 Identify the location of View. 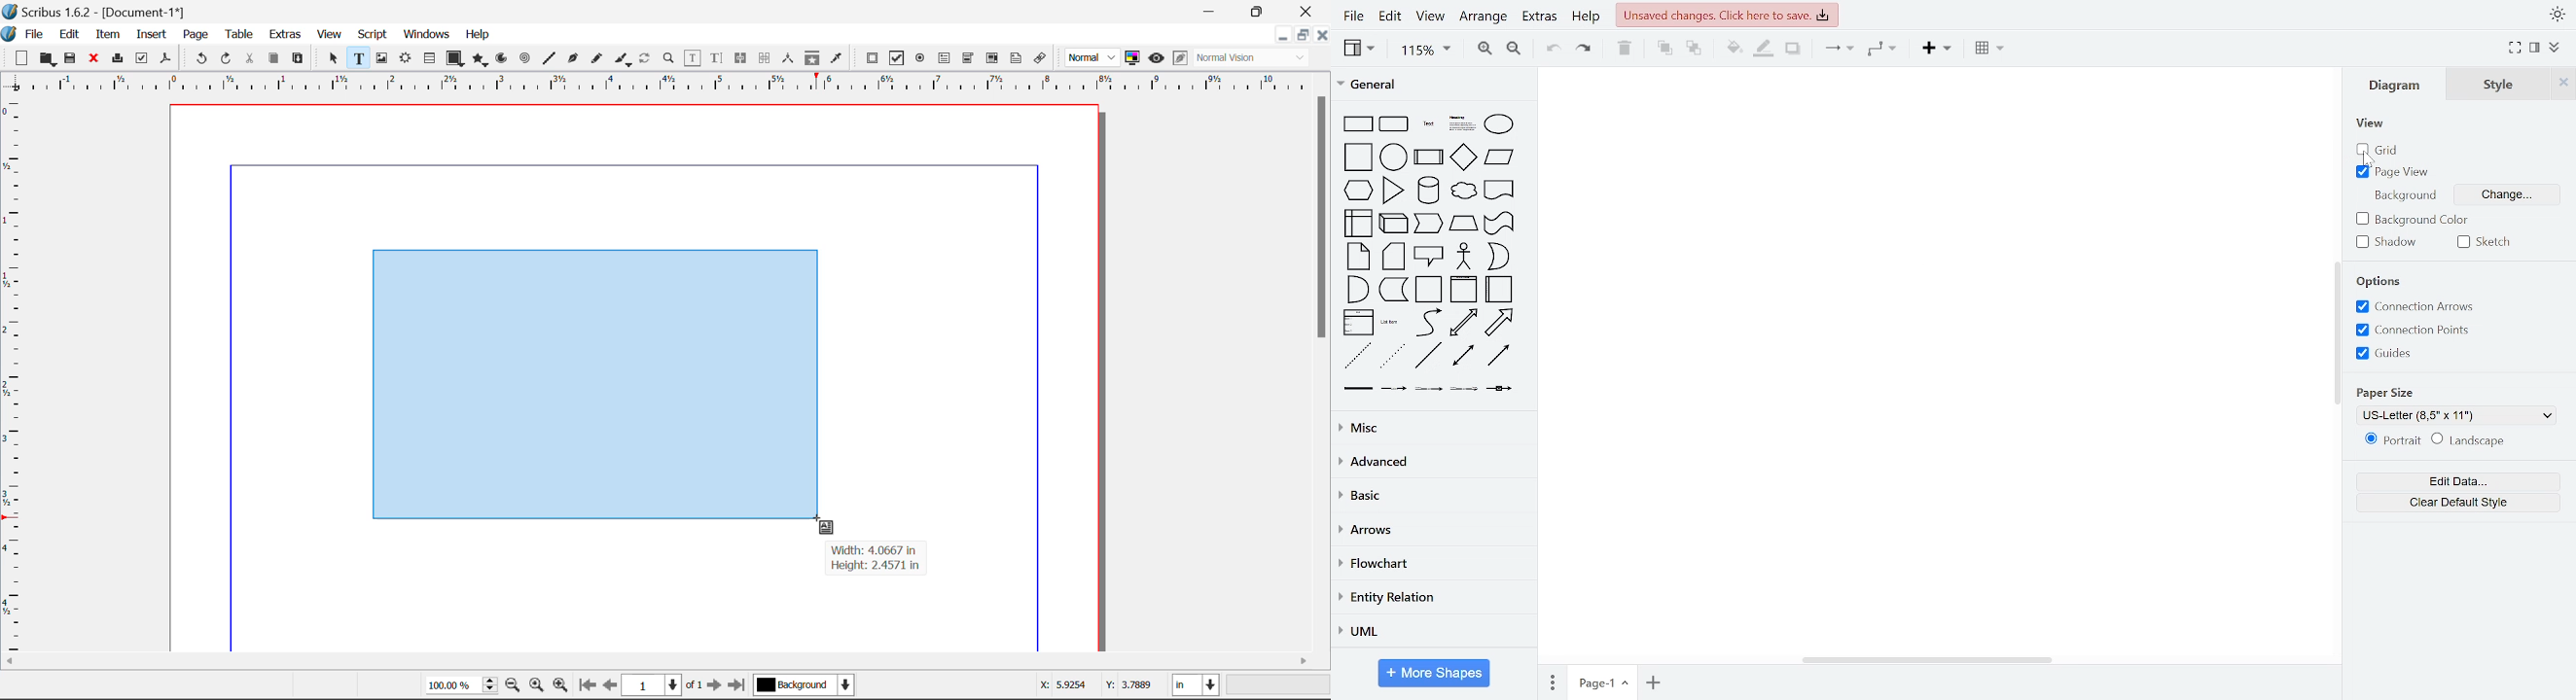
(330, 35).